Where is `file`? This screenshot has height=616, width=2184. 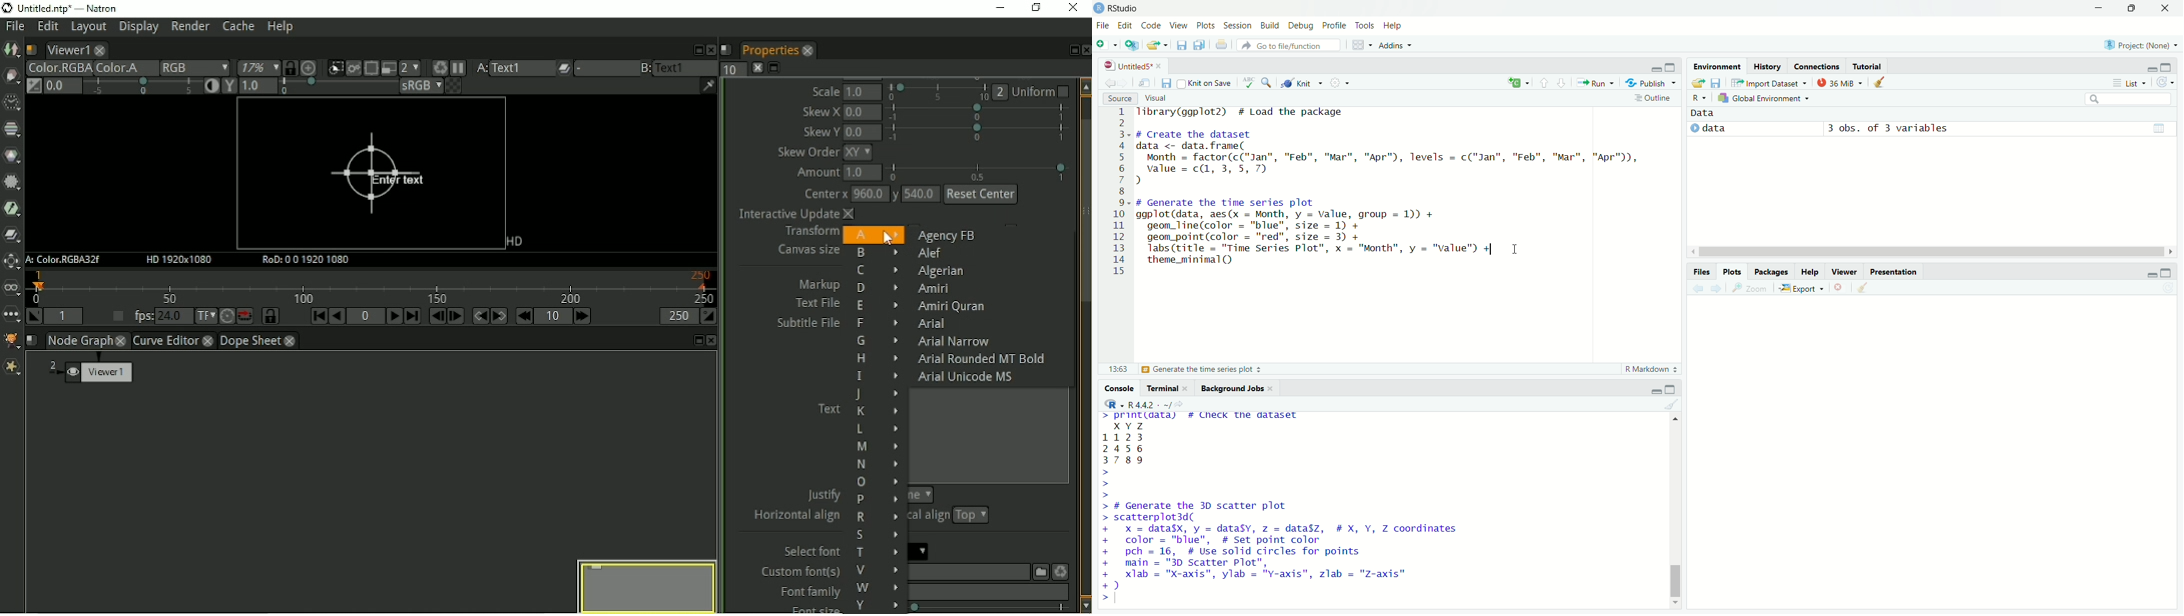 file is located at coordinates (1102, 25).